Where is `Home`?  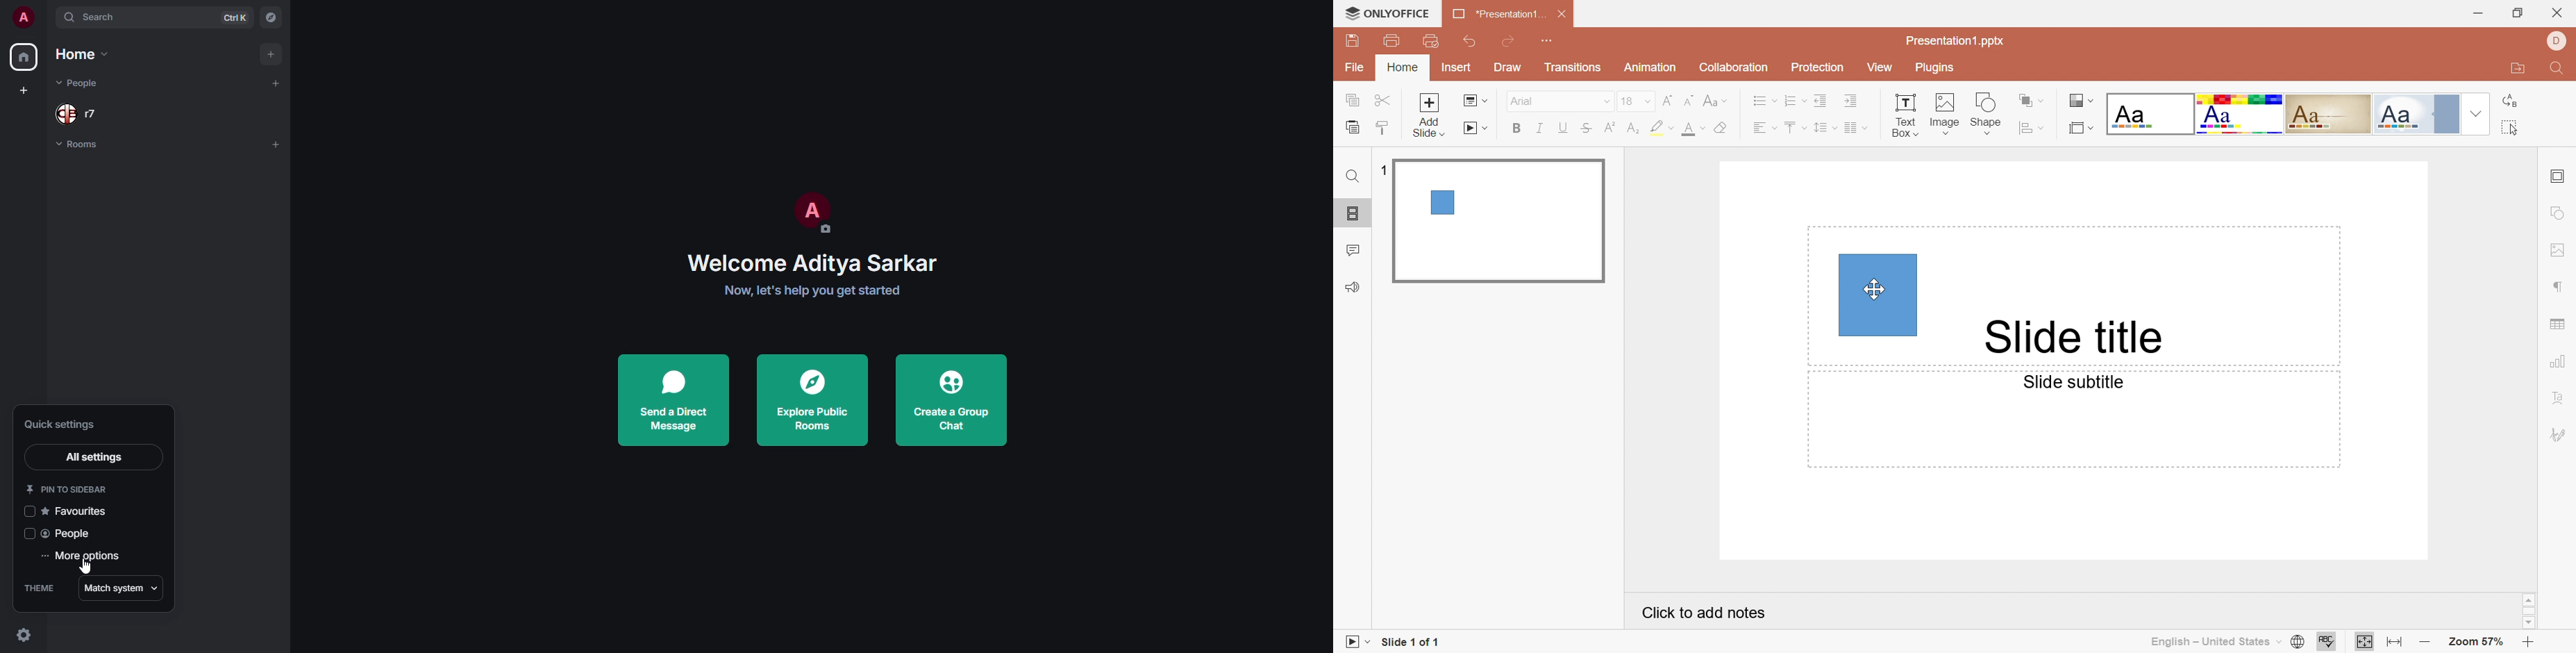
Home is located at coordinates (1402, 69).